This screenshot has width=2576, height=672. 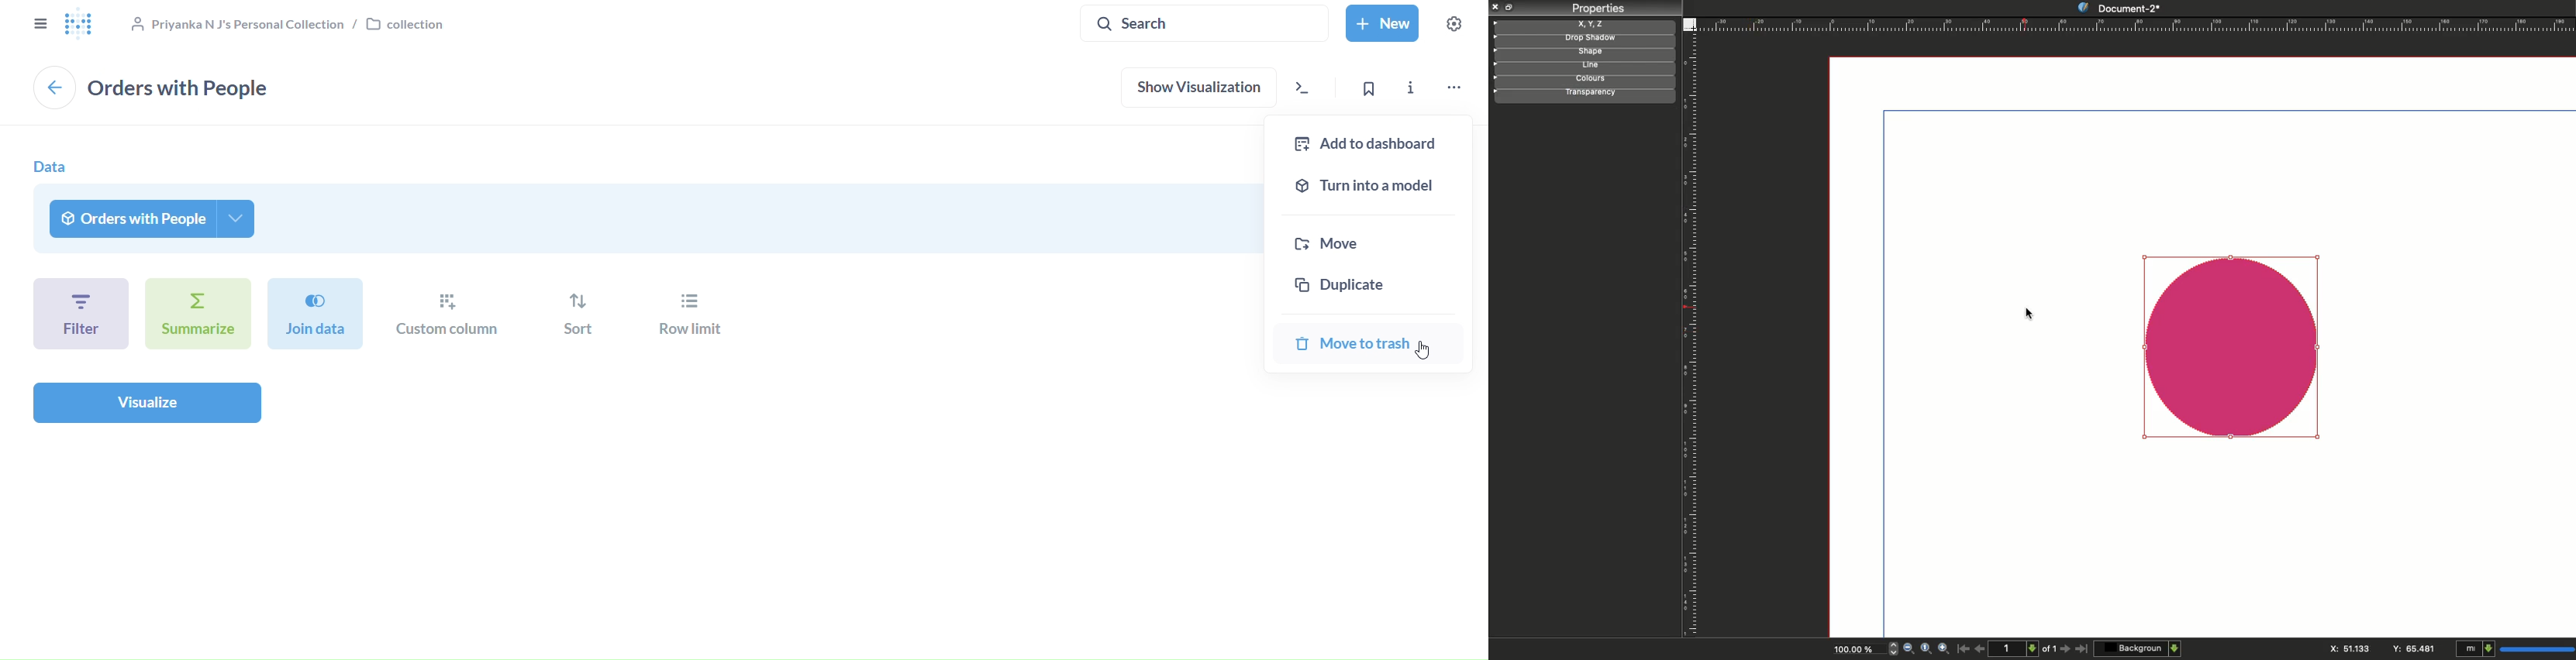 What do you see at coordinates (1890, 648) in the screenshot?
I see `zoom in and out` at bounding box center [1890, 648].